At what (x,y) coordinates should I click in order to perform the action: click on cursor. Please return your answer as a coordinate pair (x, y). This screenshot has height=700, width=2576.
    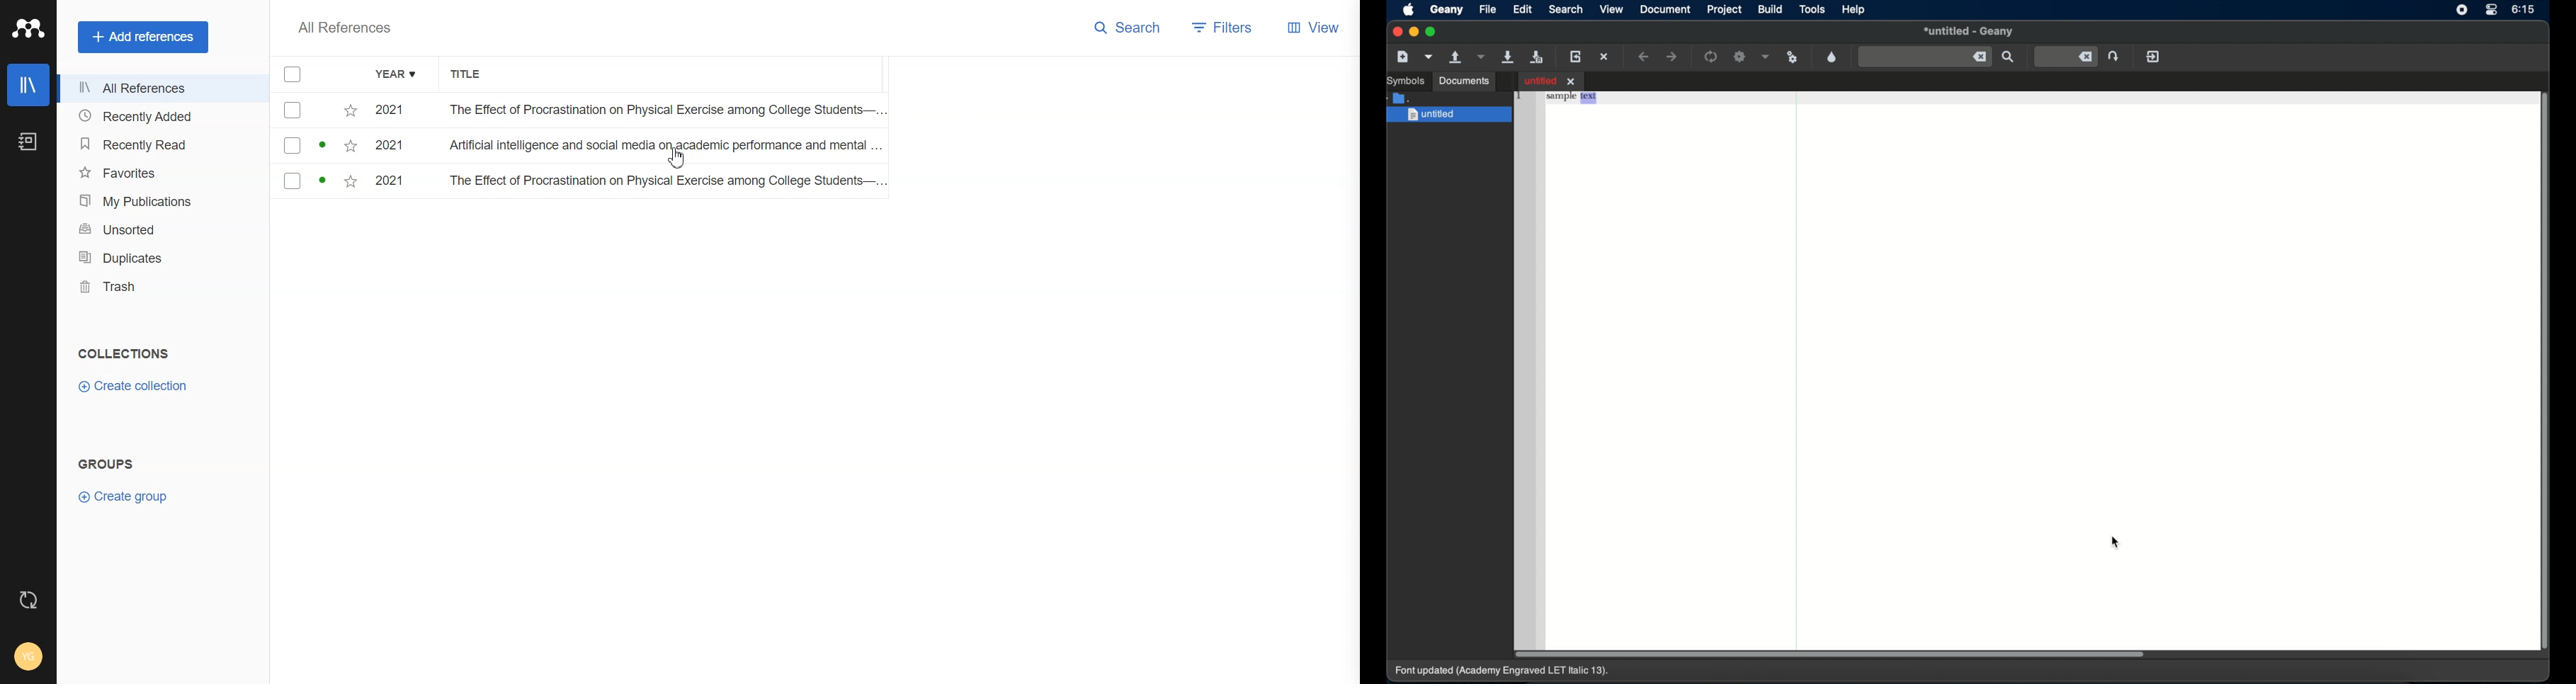
    Looking at the image, I should click on (679, 164).